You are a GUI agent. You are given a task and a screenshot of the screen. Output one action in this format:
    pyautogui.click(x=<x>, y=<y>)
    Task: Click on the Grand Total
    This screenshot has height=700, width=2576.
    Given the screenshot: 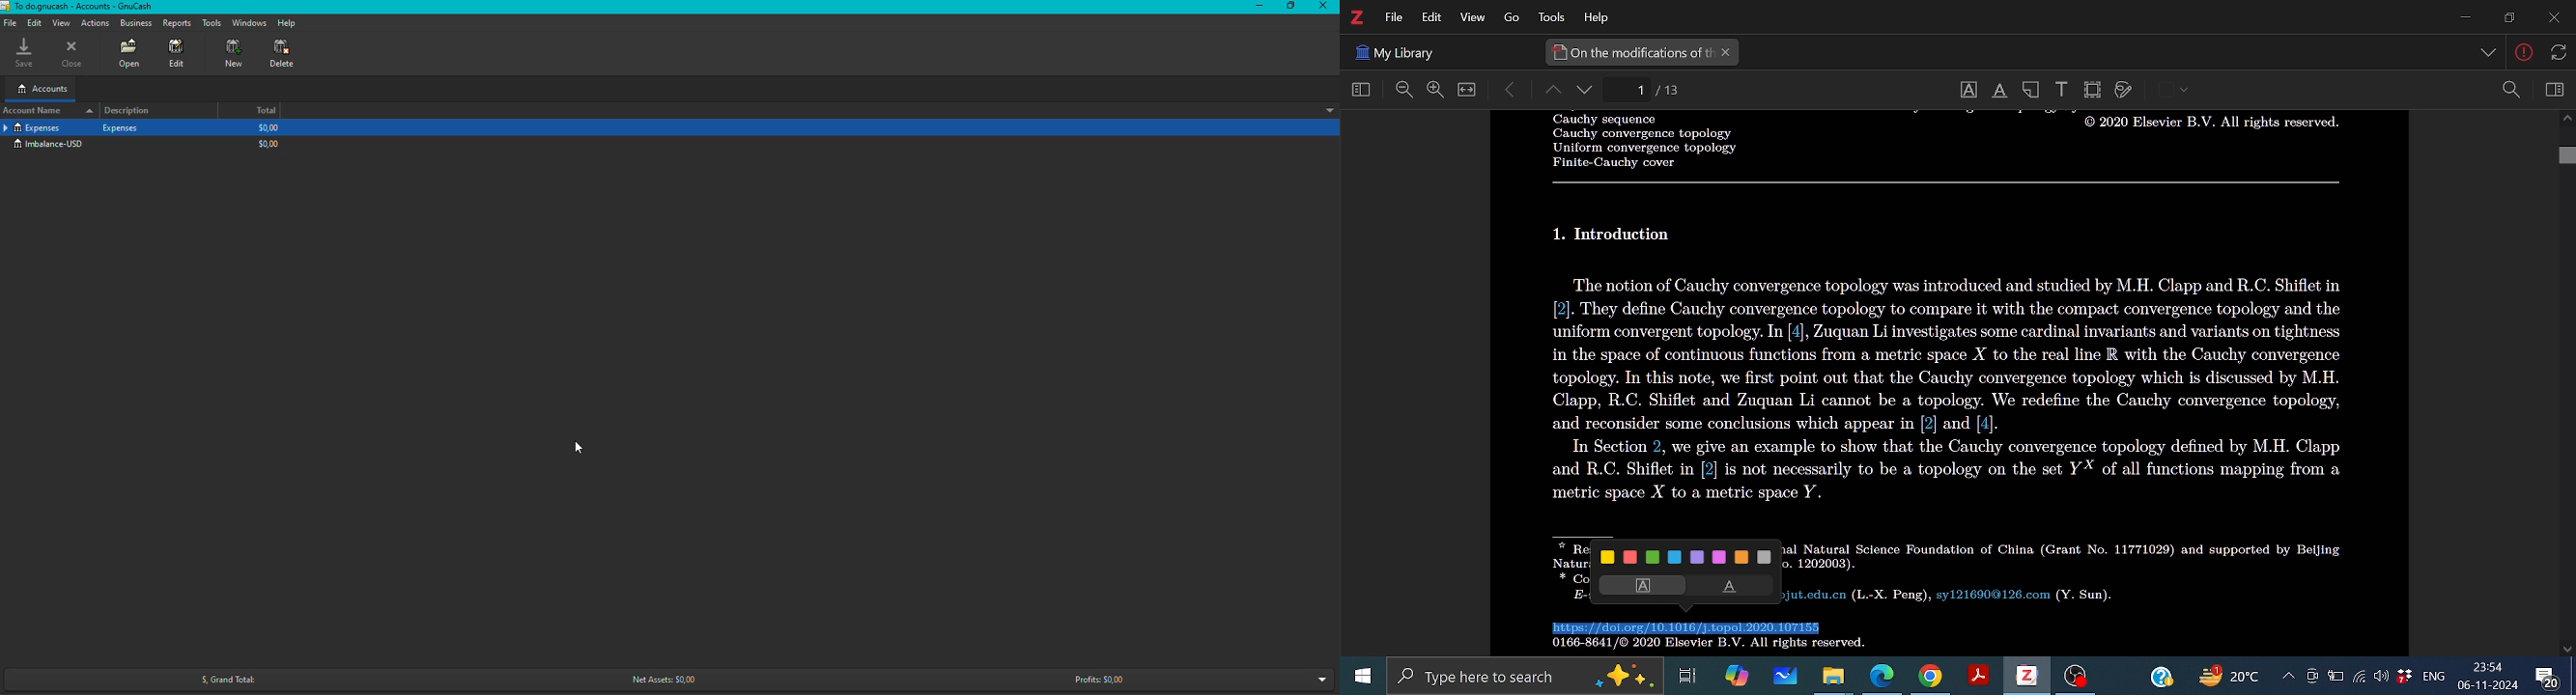 What is the action you would take?
    pyautogui.click(x=223, y=675)
    